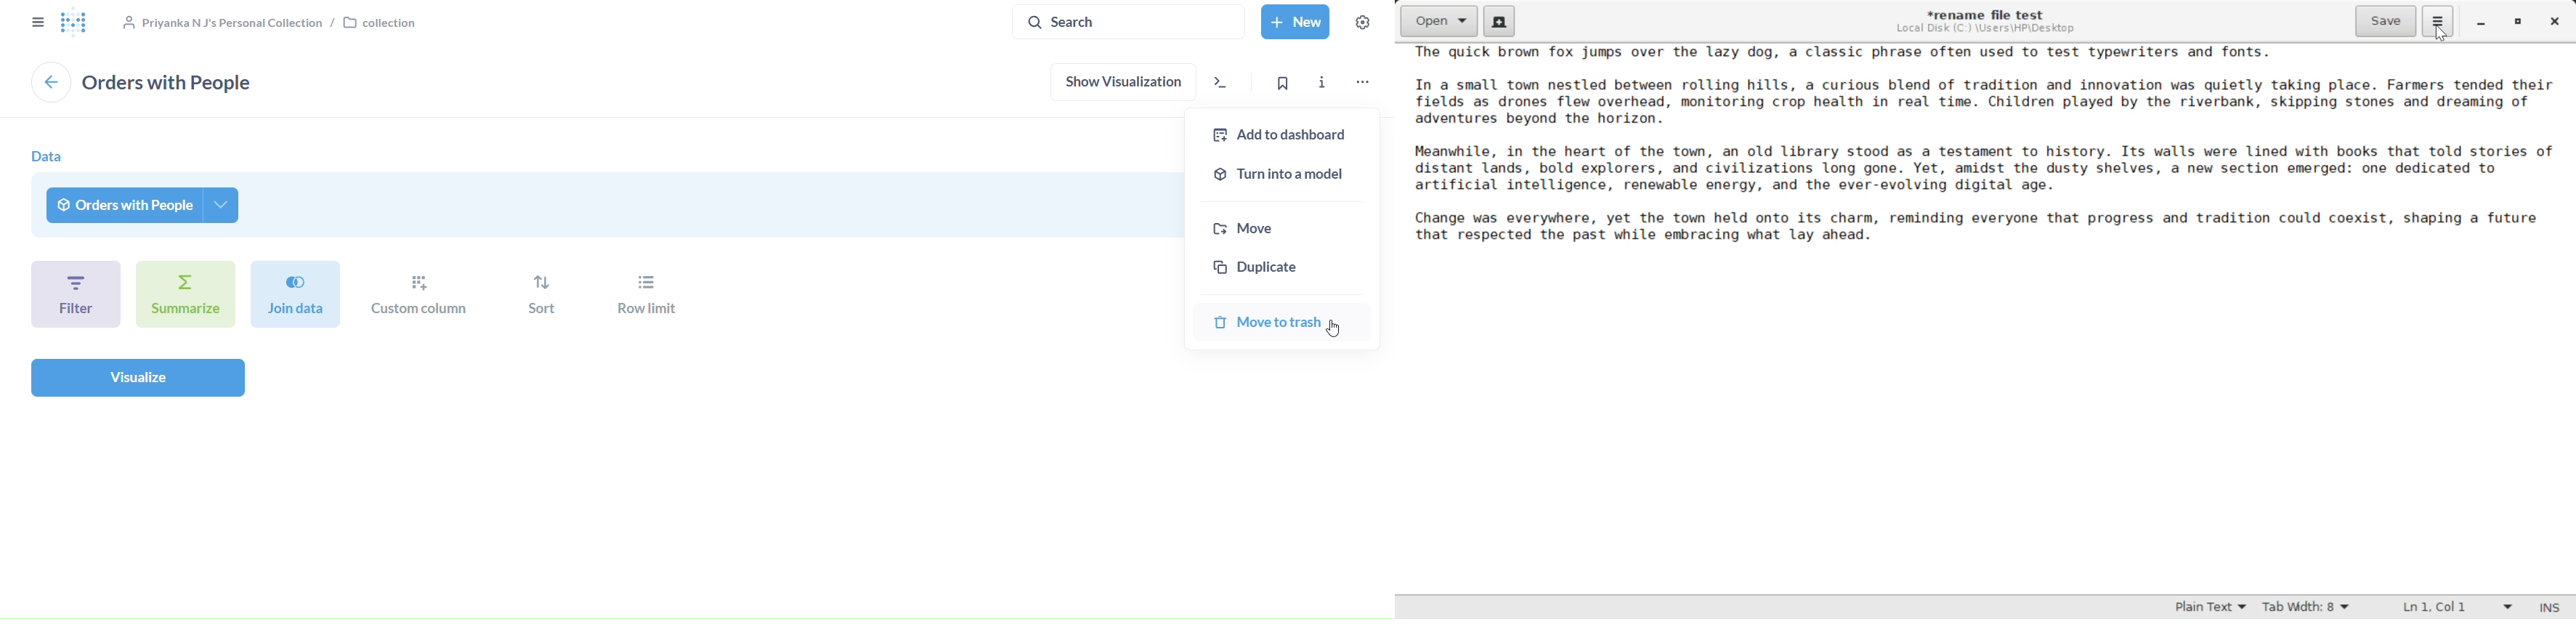  What do you see at coordinates (76, 294) in the screenshot?
I see `filter` at bounding box center [76, 294].